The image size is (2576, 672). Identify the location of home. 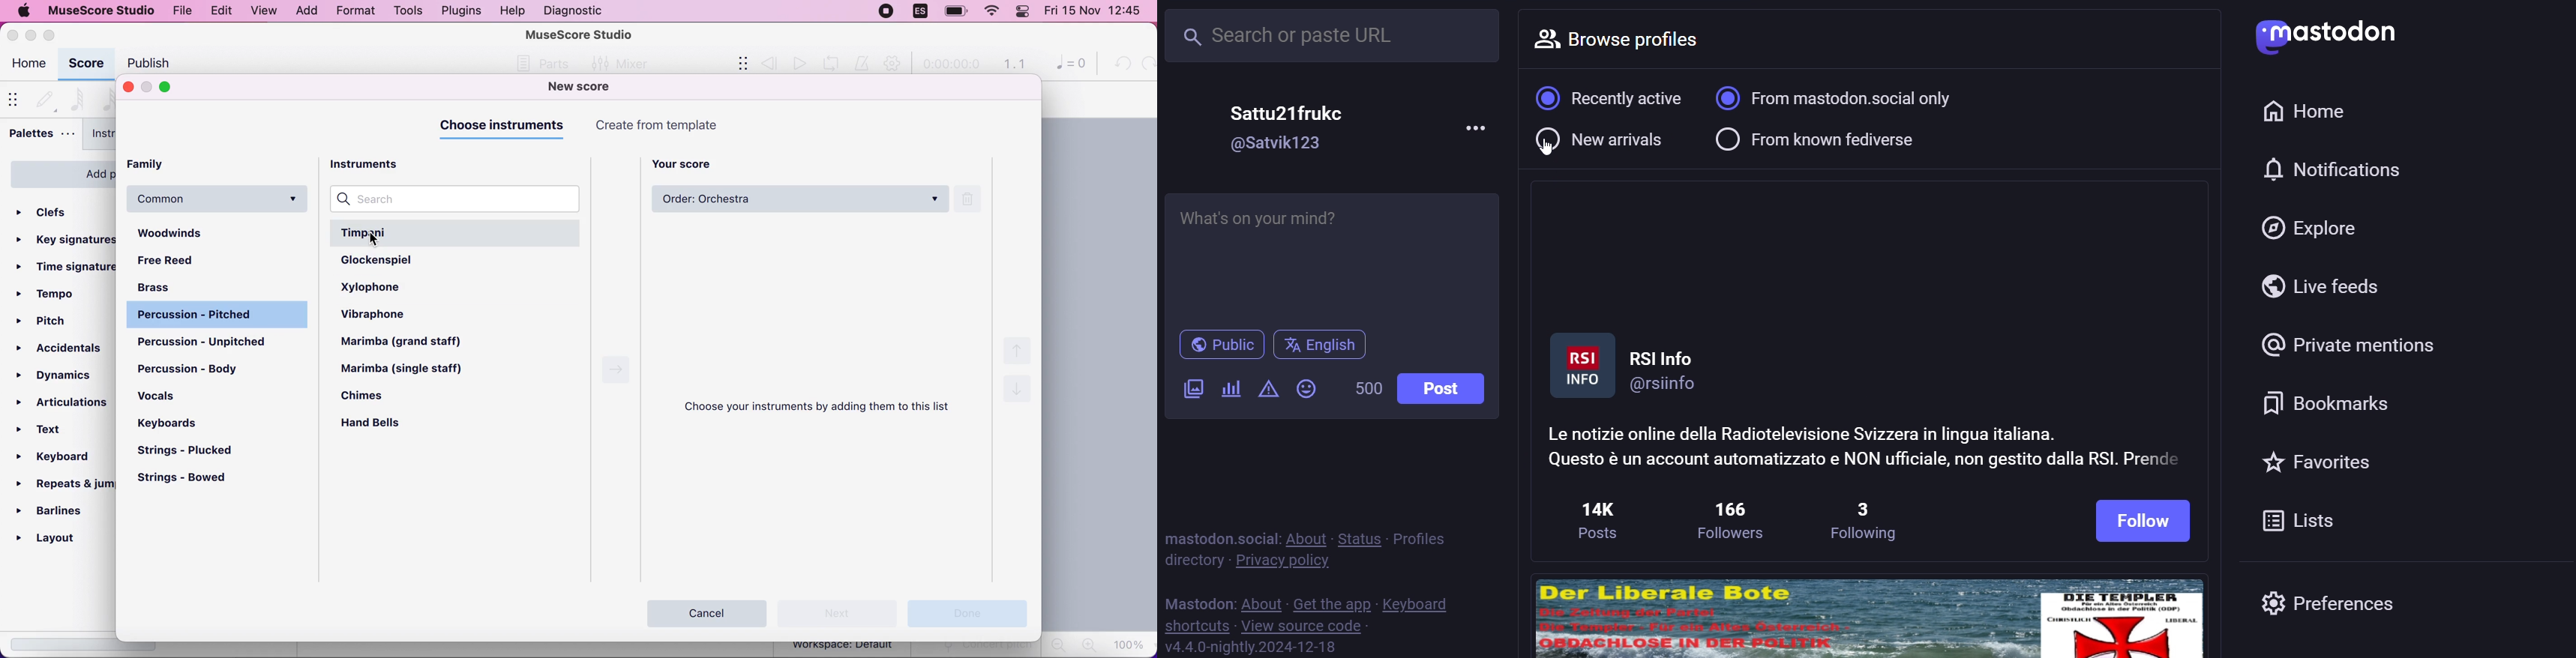
(2304, 110).